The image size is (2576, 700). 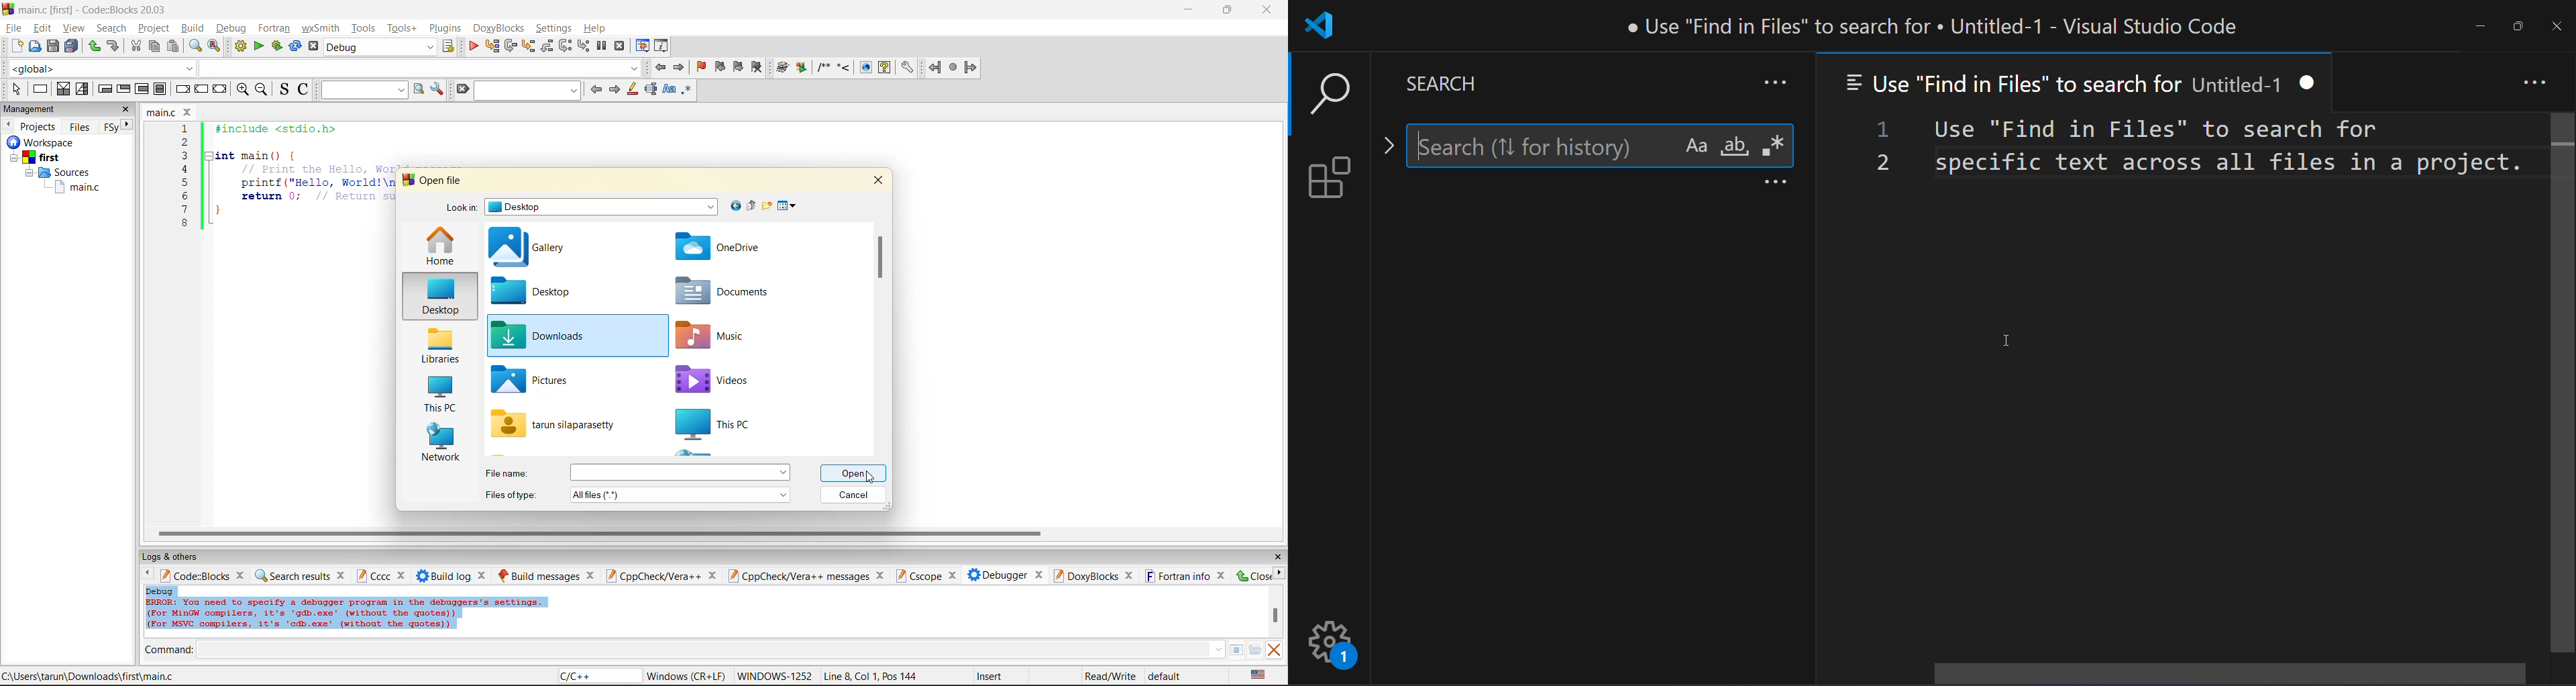 I want to click on build, so click(x=783, y=68).